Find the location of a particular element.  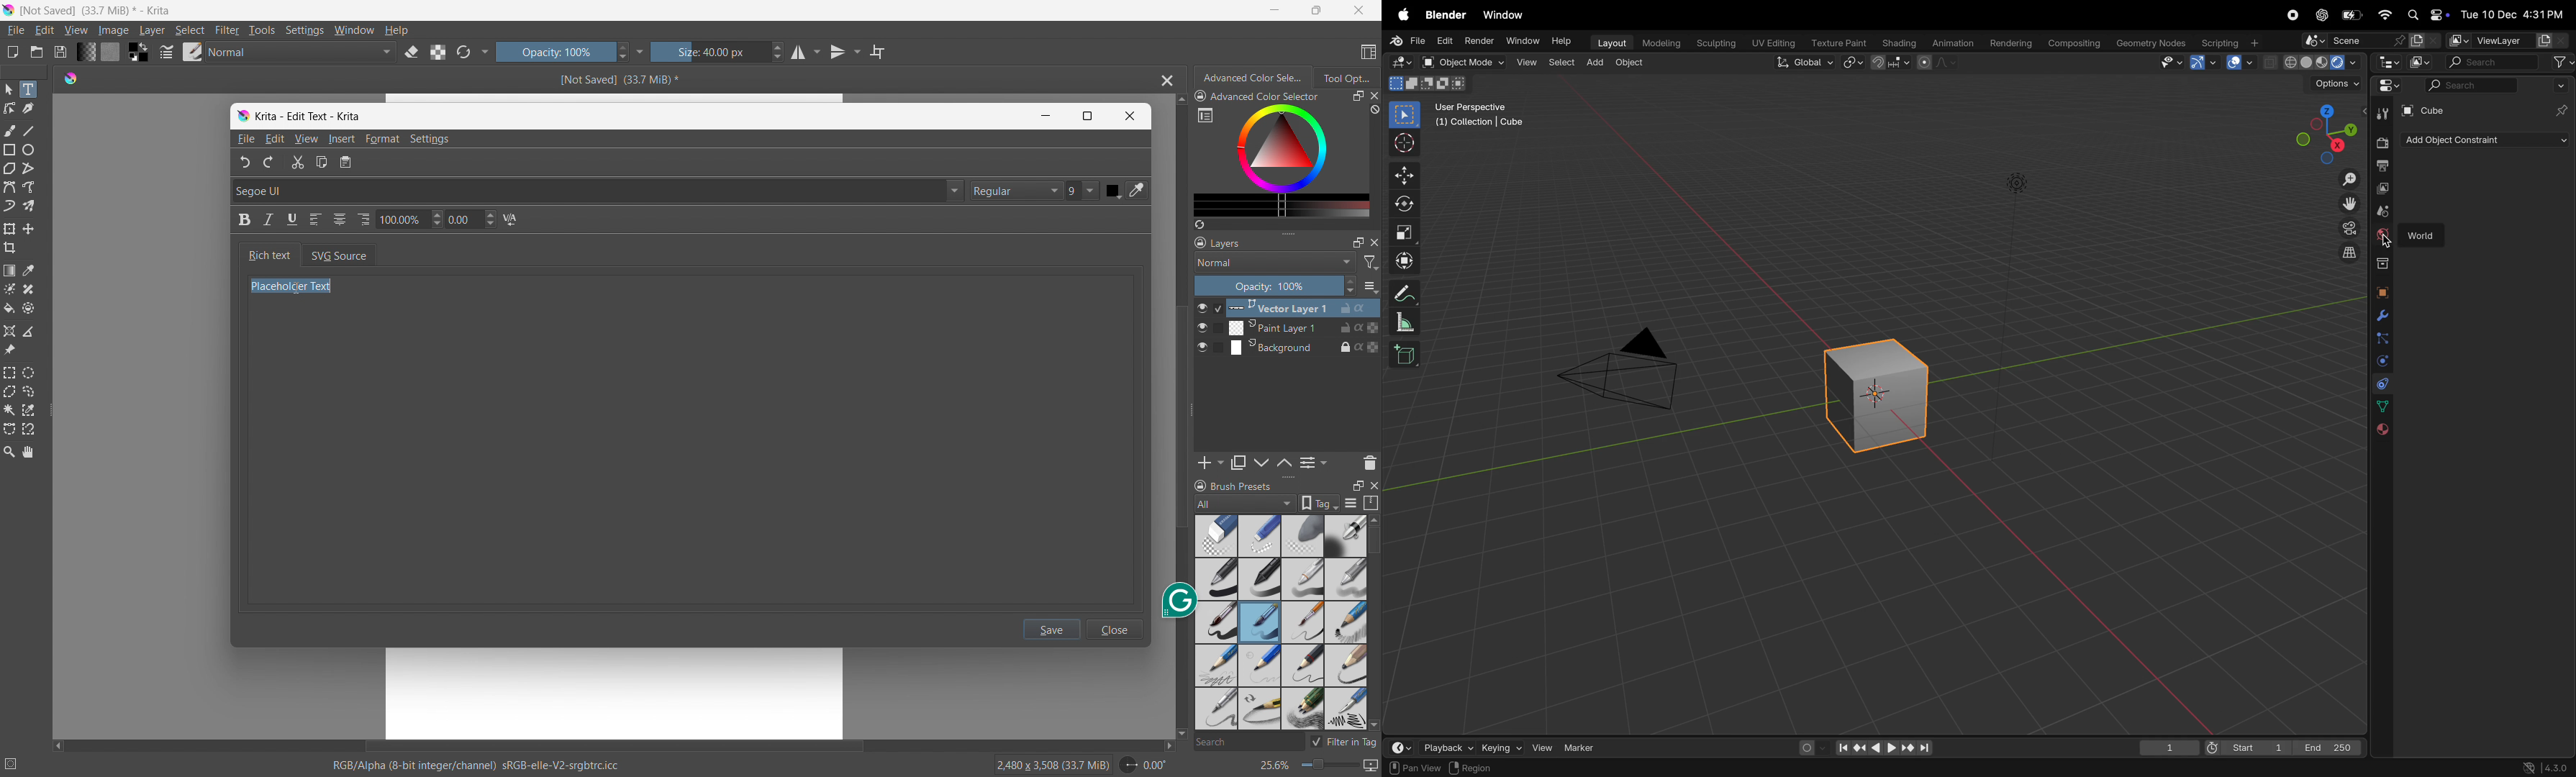

draw a gradient is located at coordinates (9, 271).